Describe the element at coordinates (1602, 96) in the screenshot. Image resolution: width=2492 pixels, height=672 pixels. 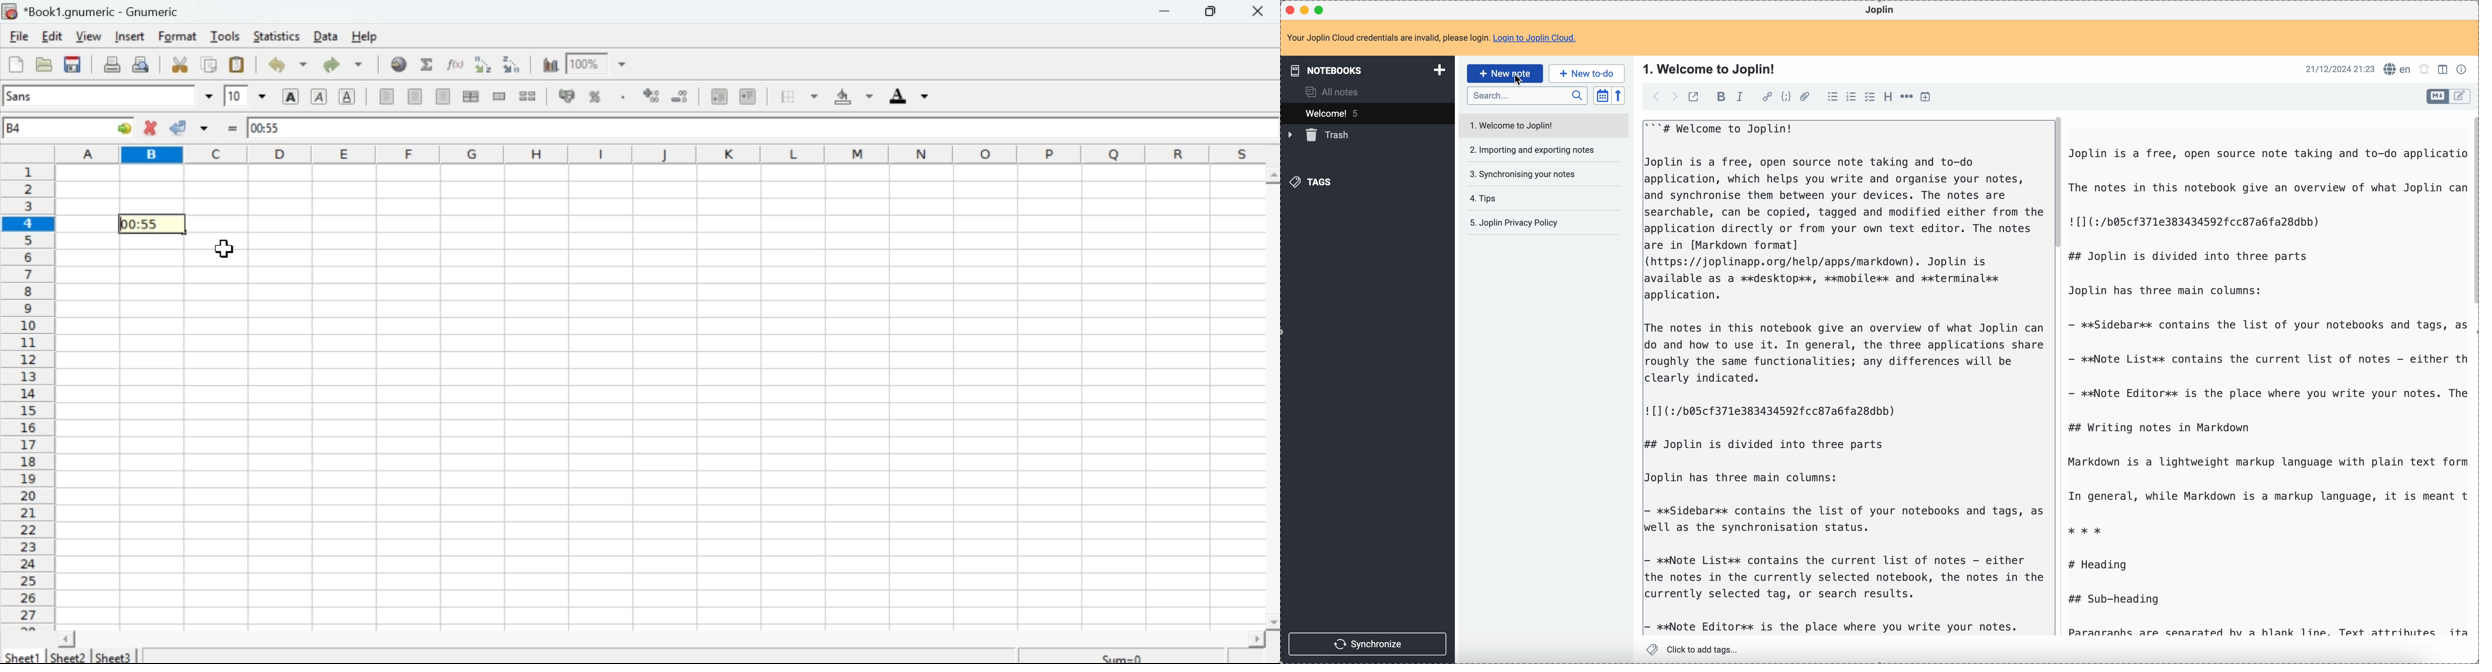
I see `toggle sort order field` at that location.